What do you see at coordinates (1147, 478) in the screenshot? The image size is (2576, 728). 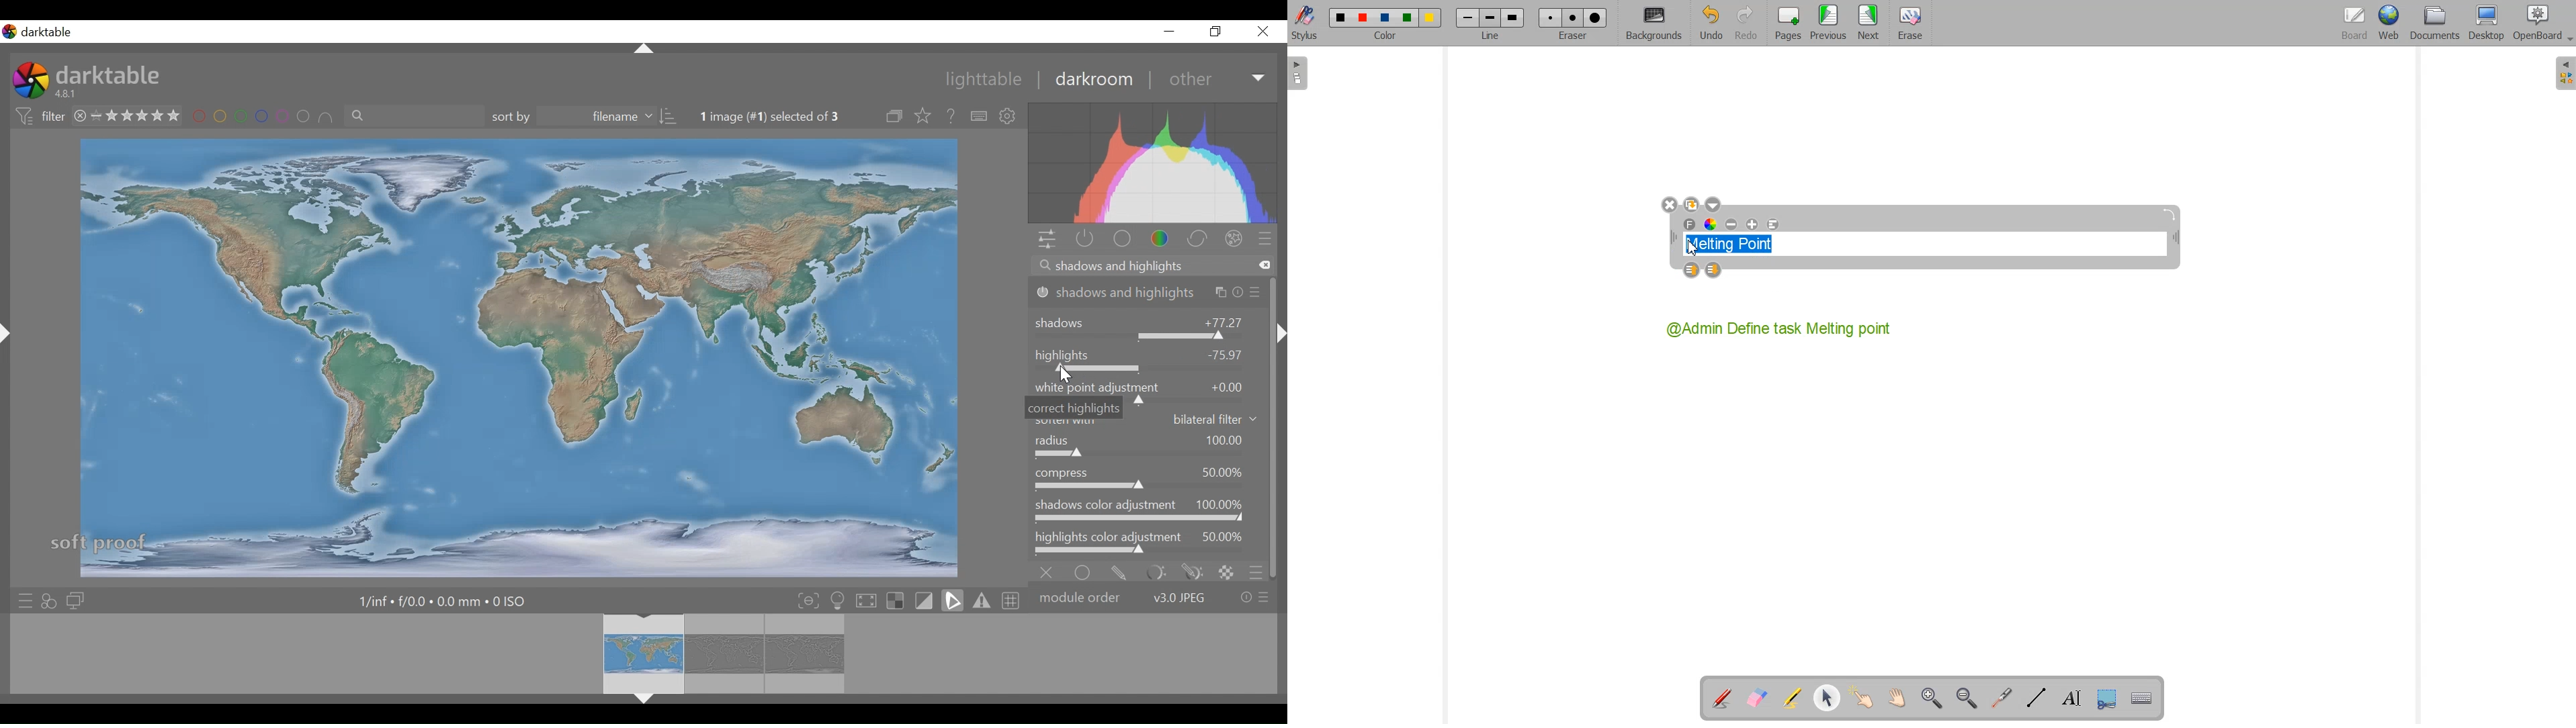 I see `compress` at bounding box center [1147, 478].